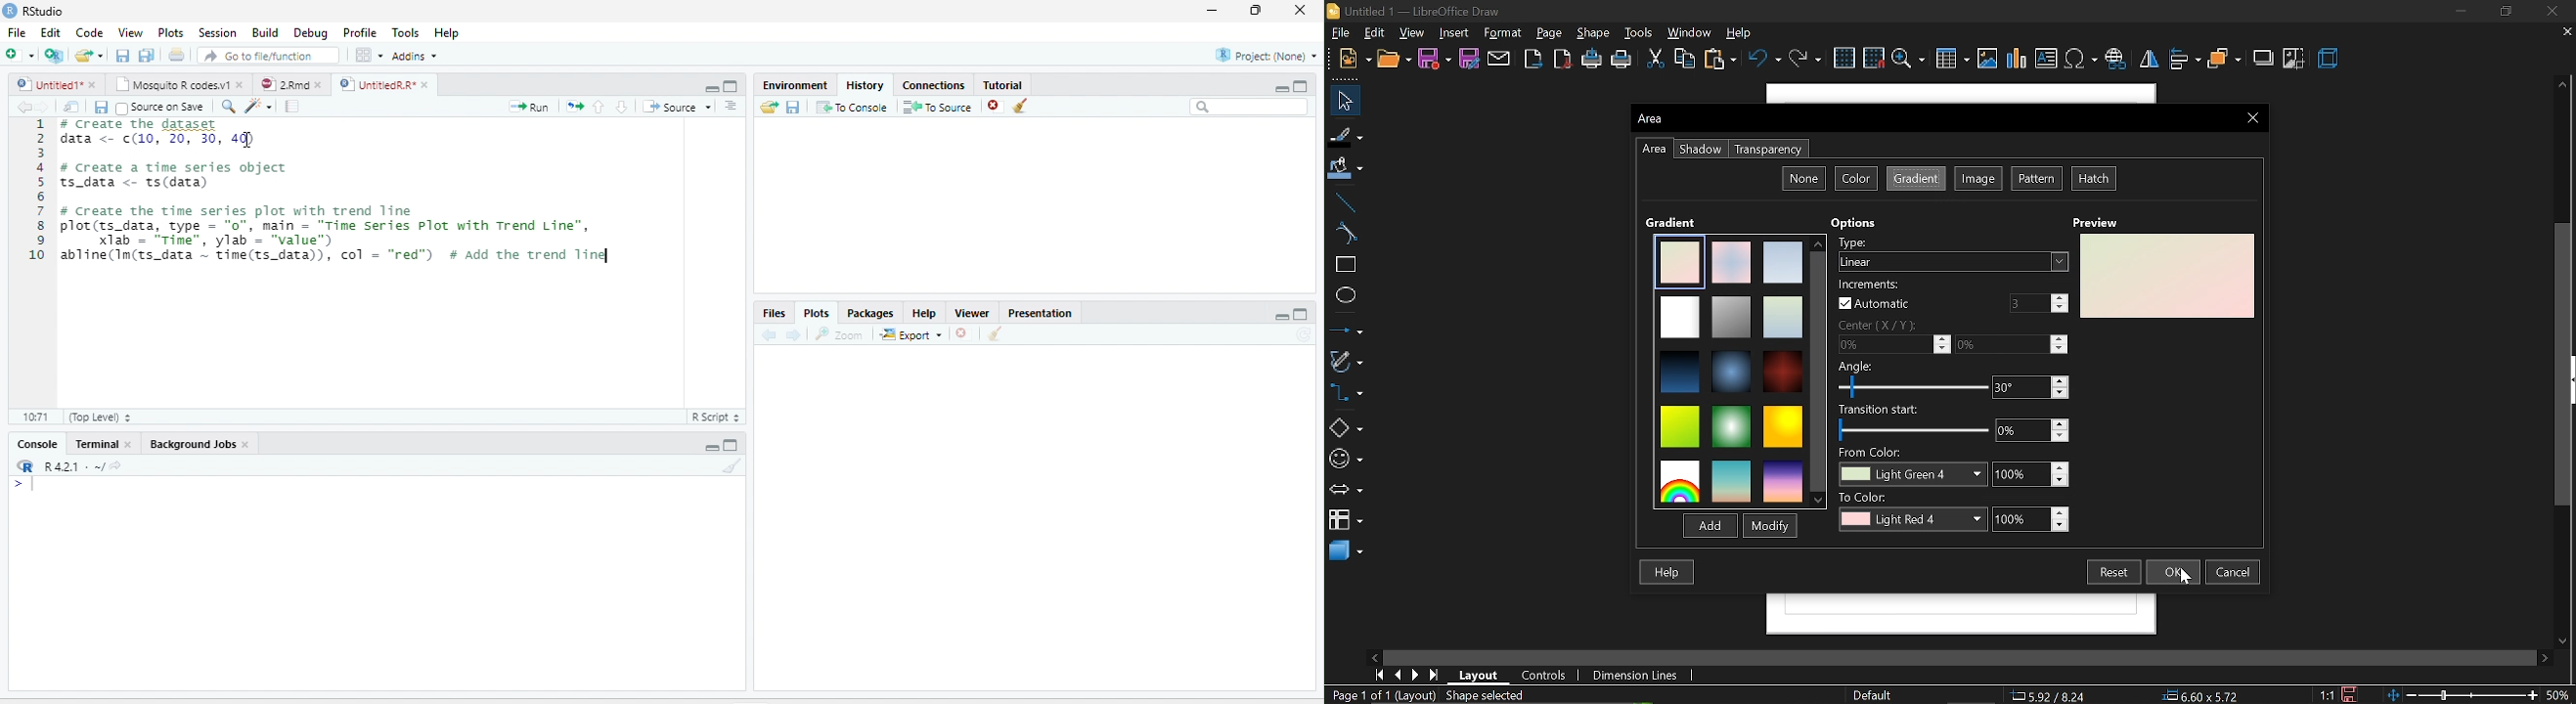 Image resolution: width=2576 pixels, height=728 pixels. What do you see at coordinates (17, 32) in the screenshot?
I see `File` at bounding box center [17, 32].